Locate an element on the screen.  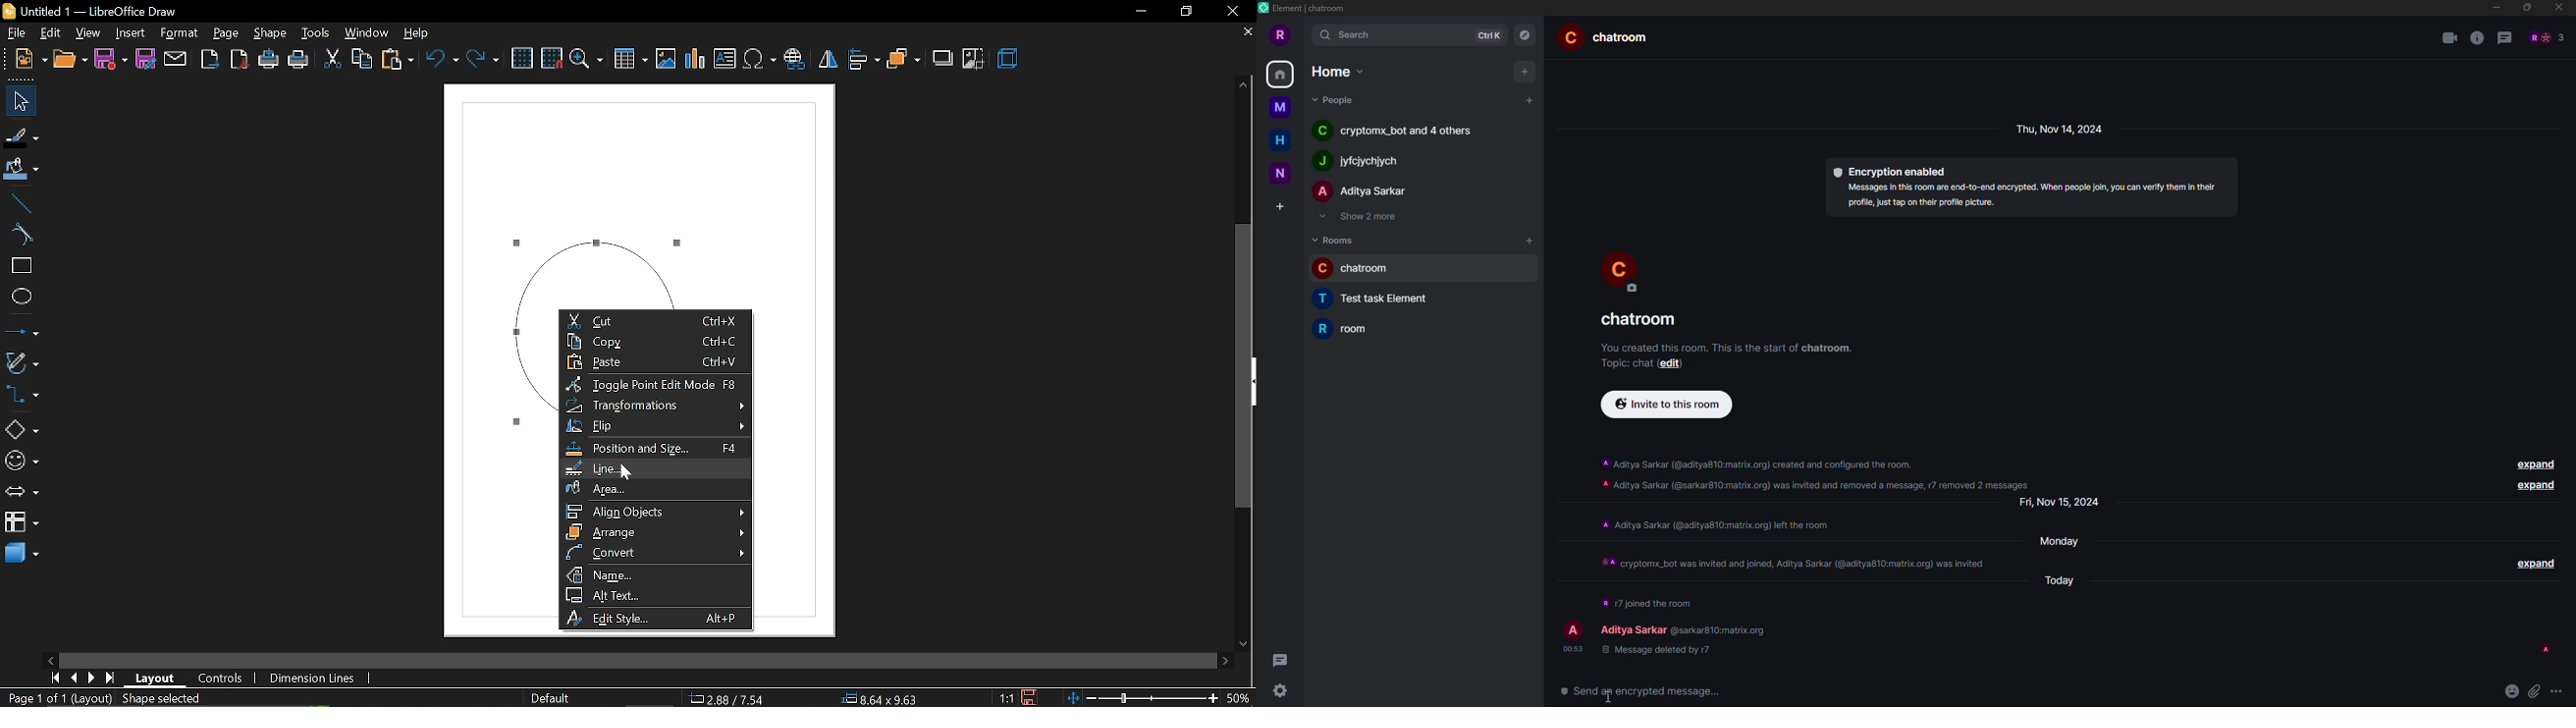
layout is located at coordinates (155, 679).